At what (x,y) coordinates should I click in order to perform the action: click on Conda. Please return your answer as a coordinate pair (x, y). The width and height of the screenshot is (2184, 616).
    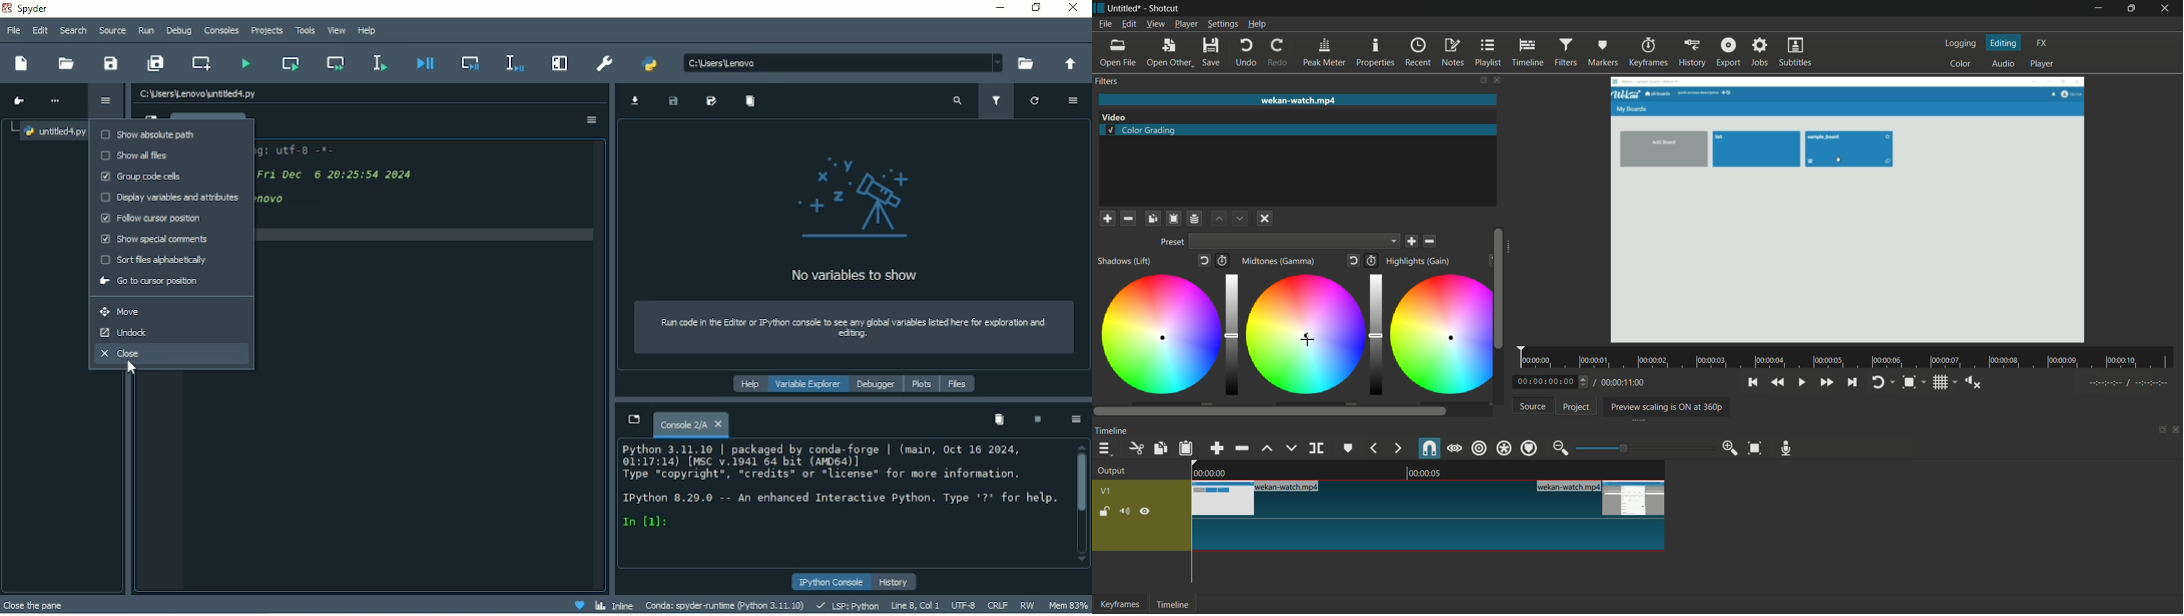
    Looking at the image, I should click on (725, 605).